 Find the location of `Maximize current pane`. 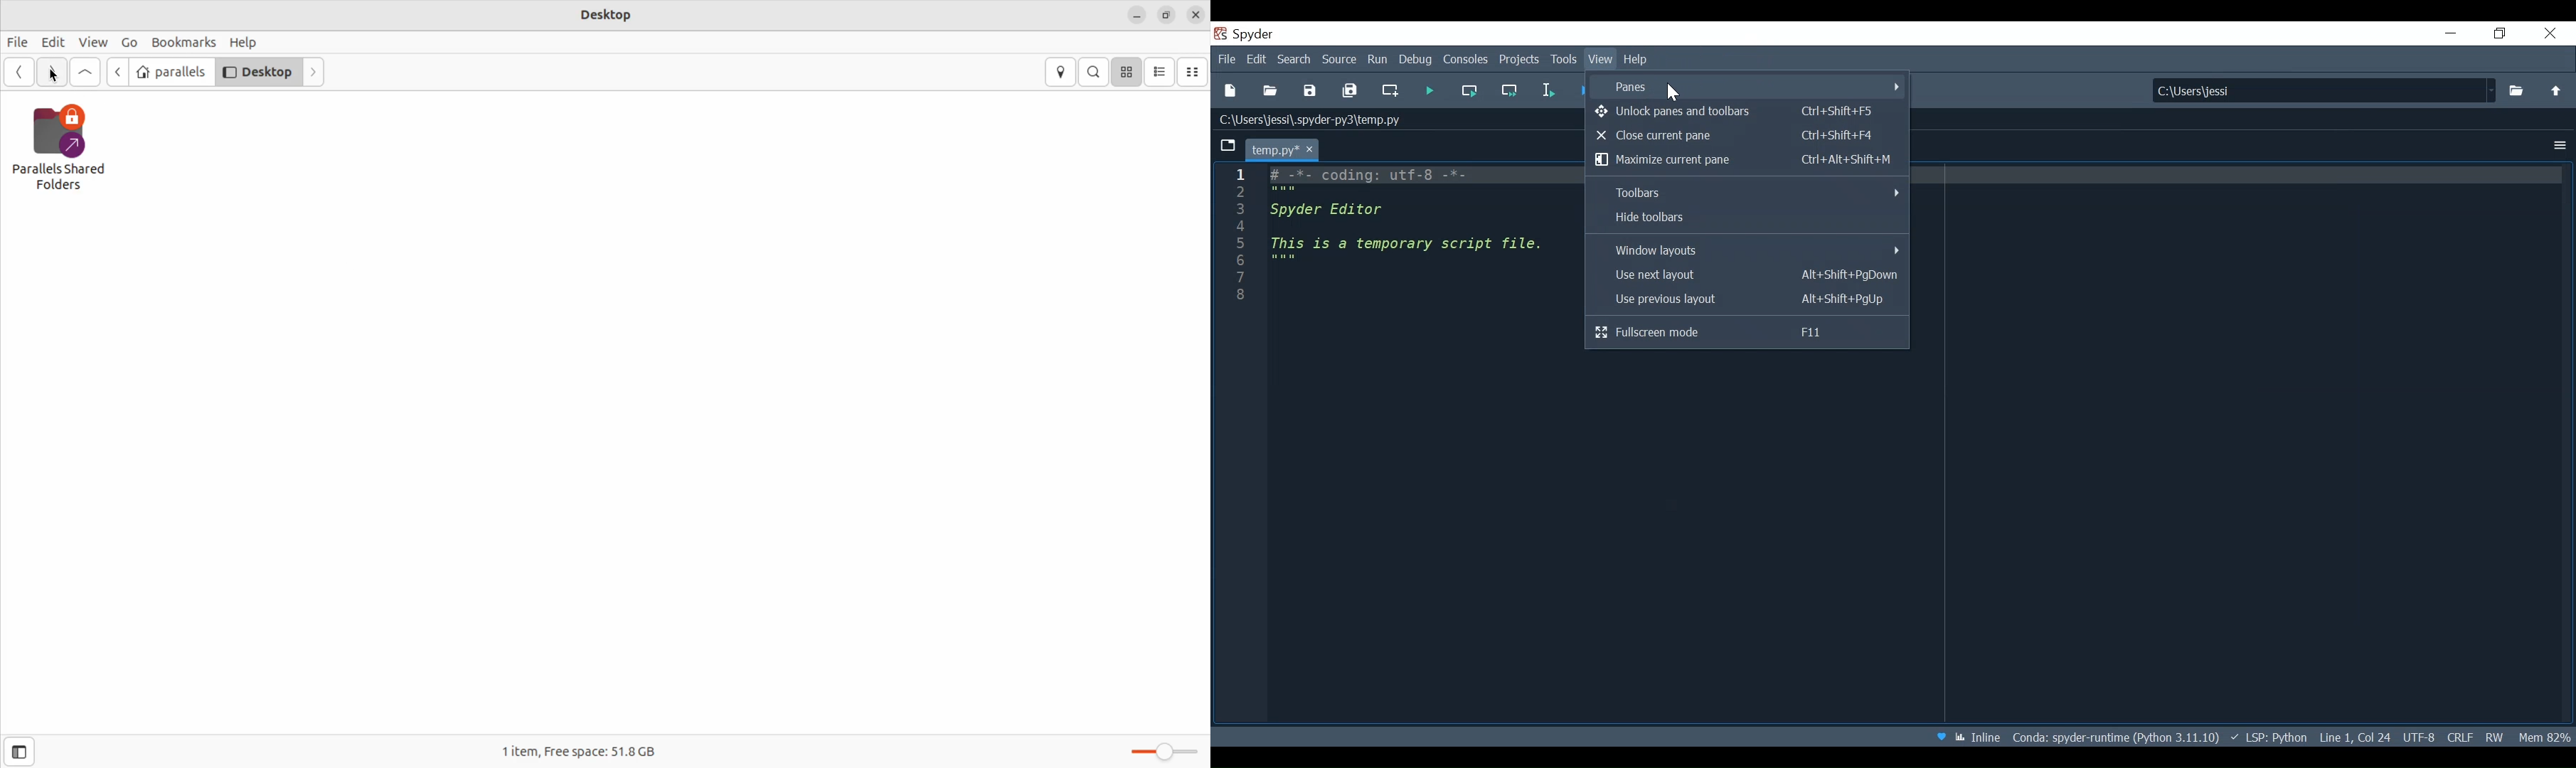

Maximize current pane is located at coordinates (1745, 159).